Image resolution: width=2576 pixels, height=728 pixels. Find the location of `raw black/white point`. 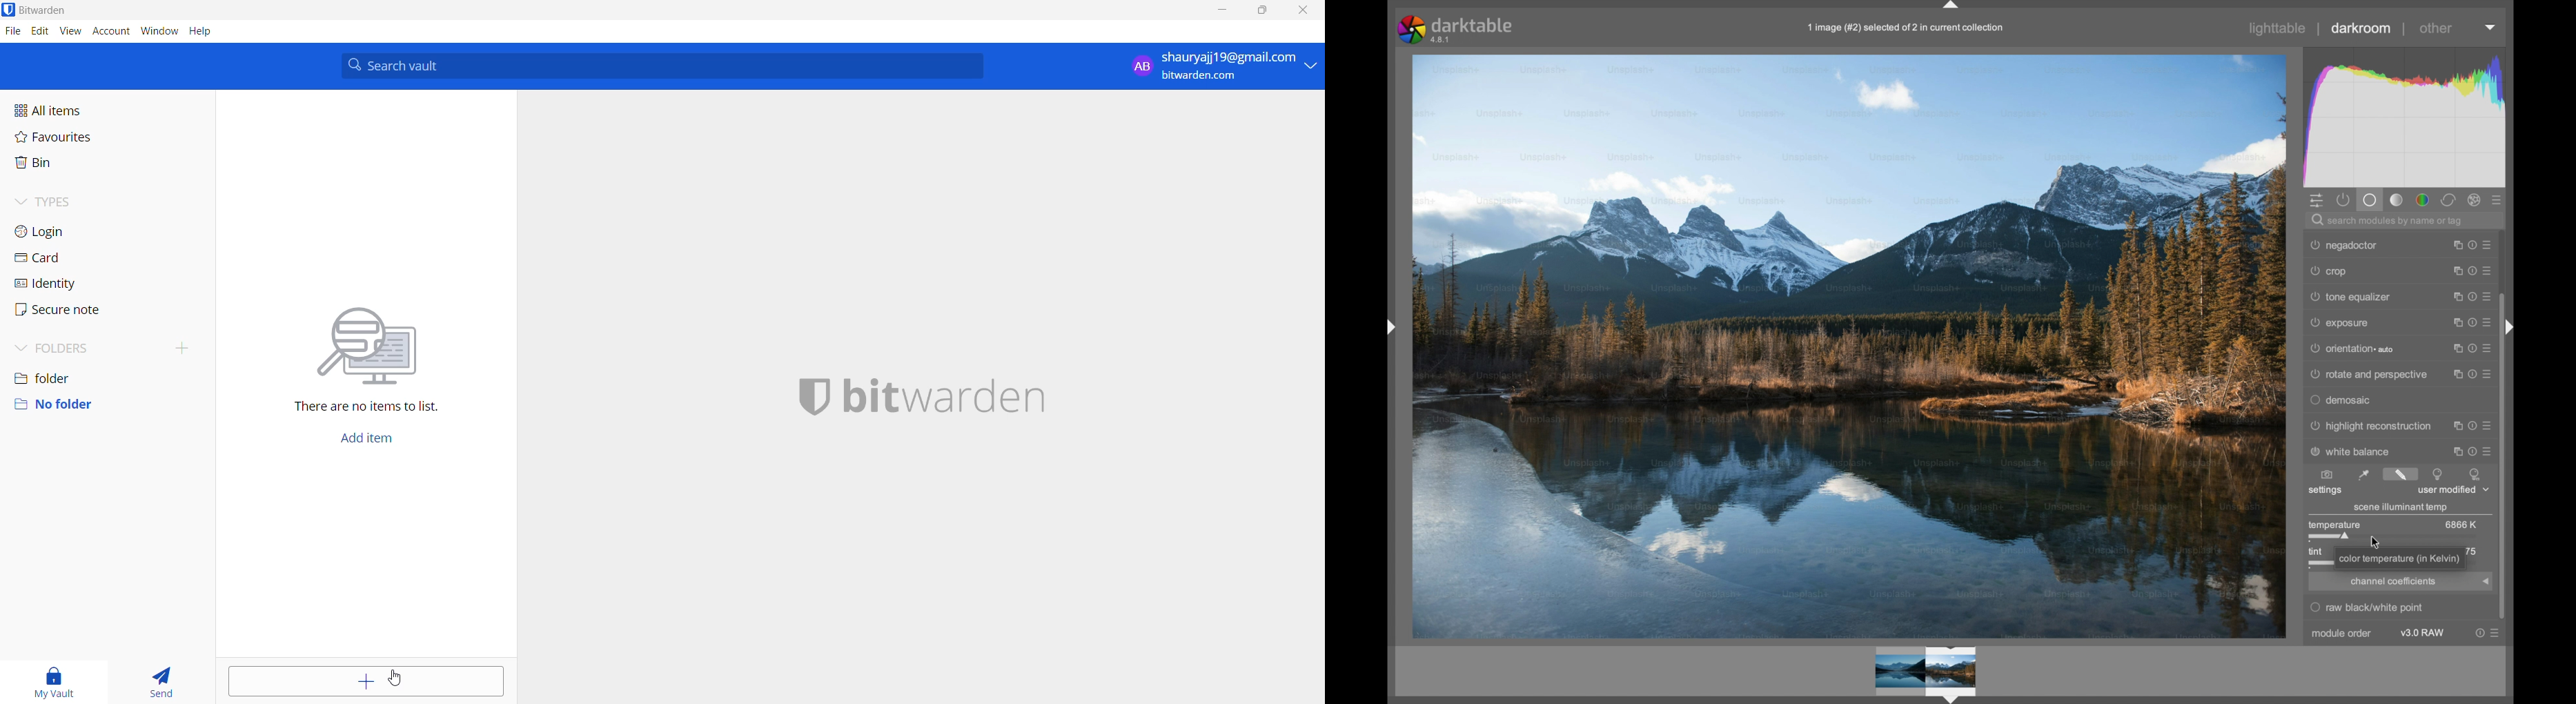

raw black/white point is located at coordinates (2370, 607).